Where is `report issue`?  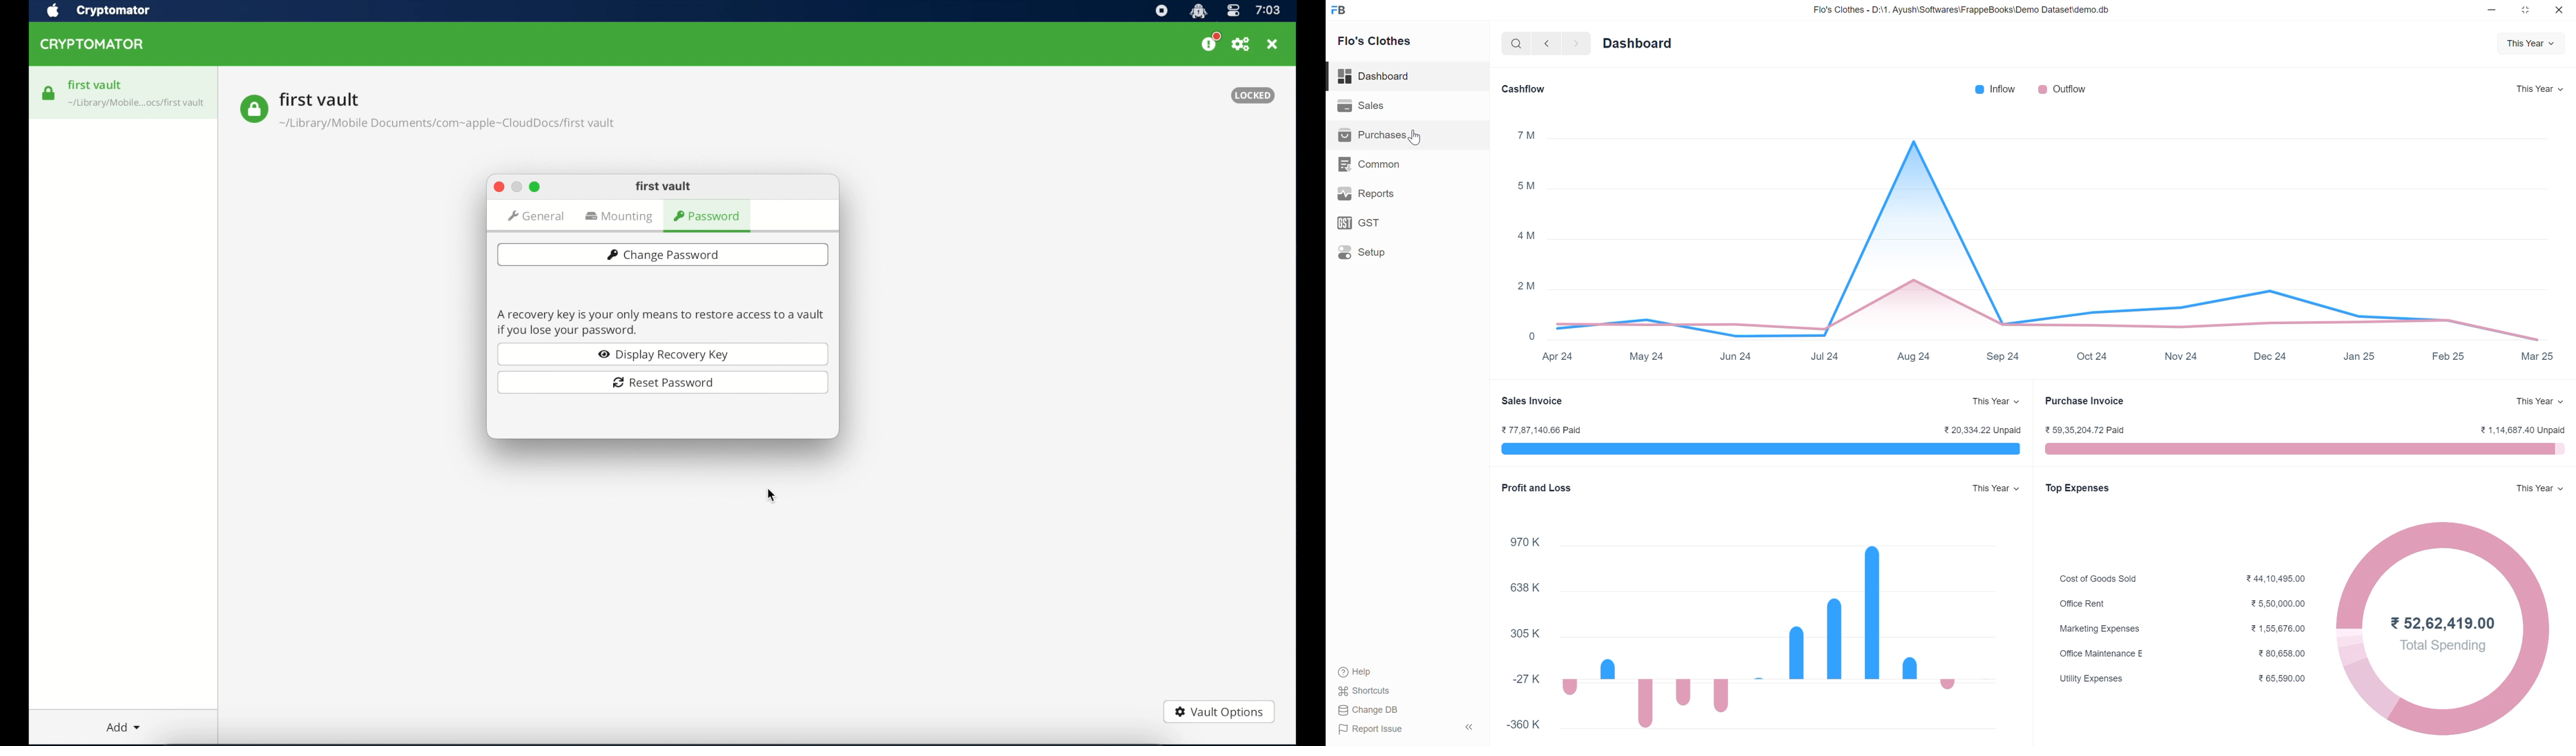 report issue is located at coordinates (1371, 729).